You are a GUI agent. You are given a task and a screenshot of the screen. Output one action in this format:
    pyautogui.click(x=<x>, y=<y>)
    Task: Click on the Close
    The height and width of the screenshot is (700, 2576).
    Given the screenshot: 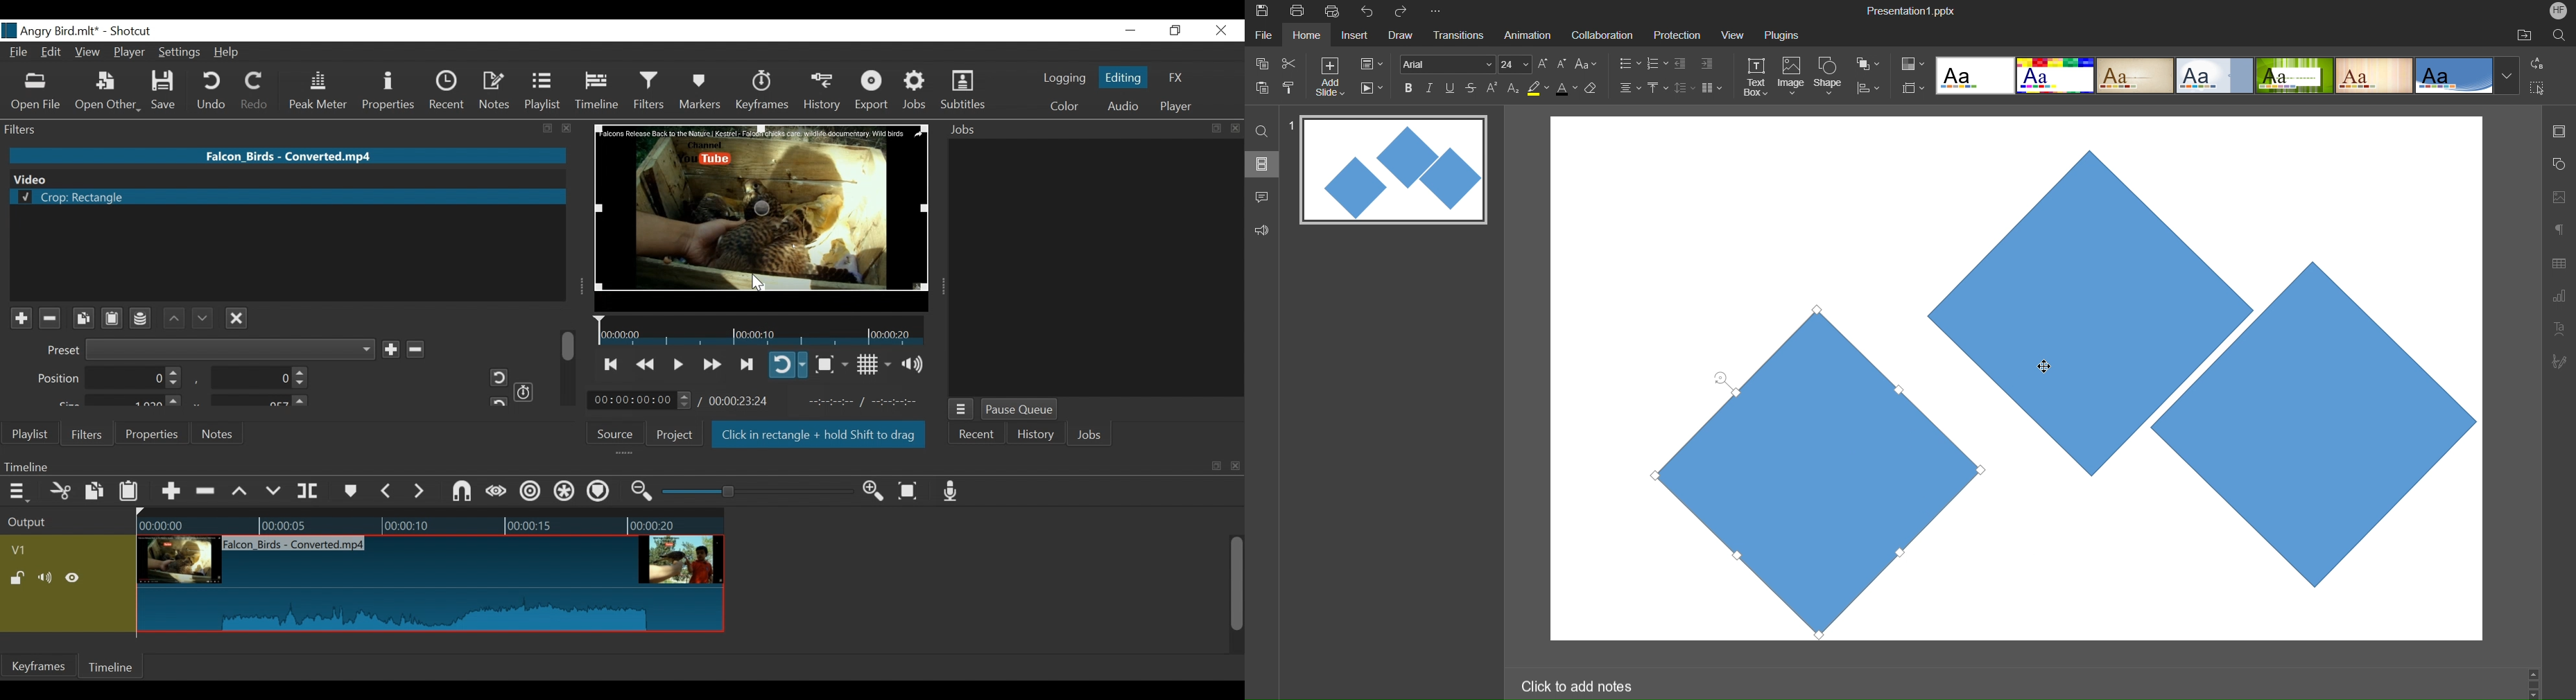 What is the action you would take?
    pyautogui.click(x=237, y=316)
    